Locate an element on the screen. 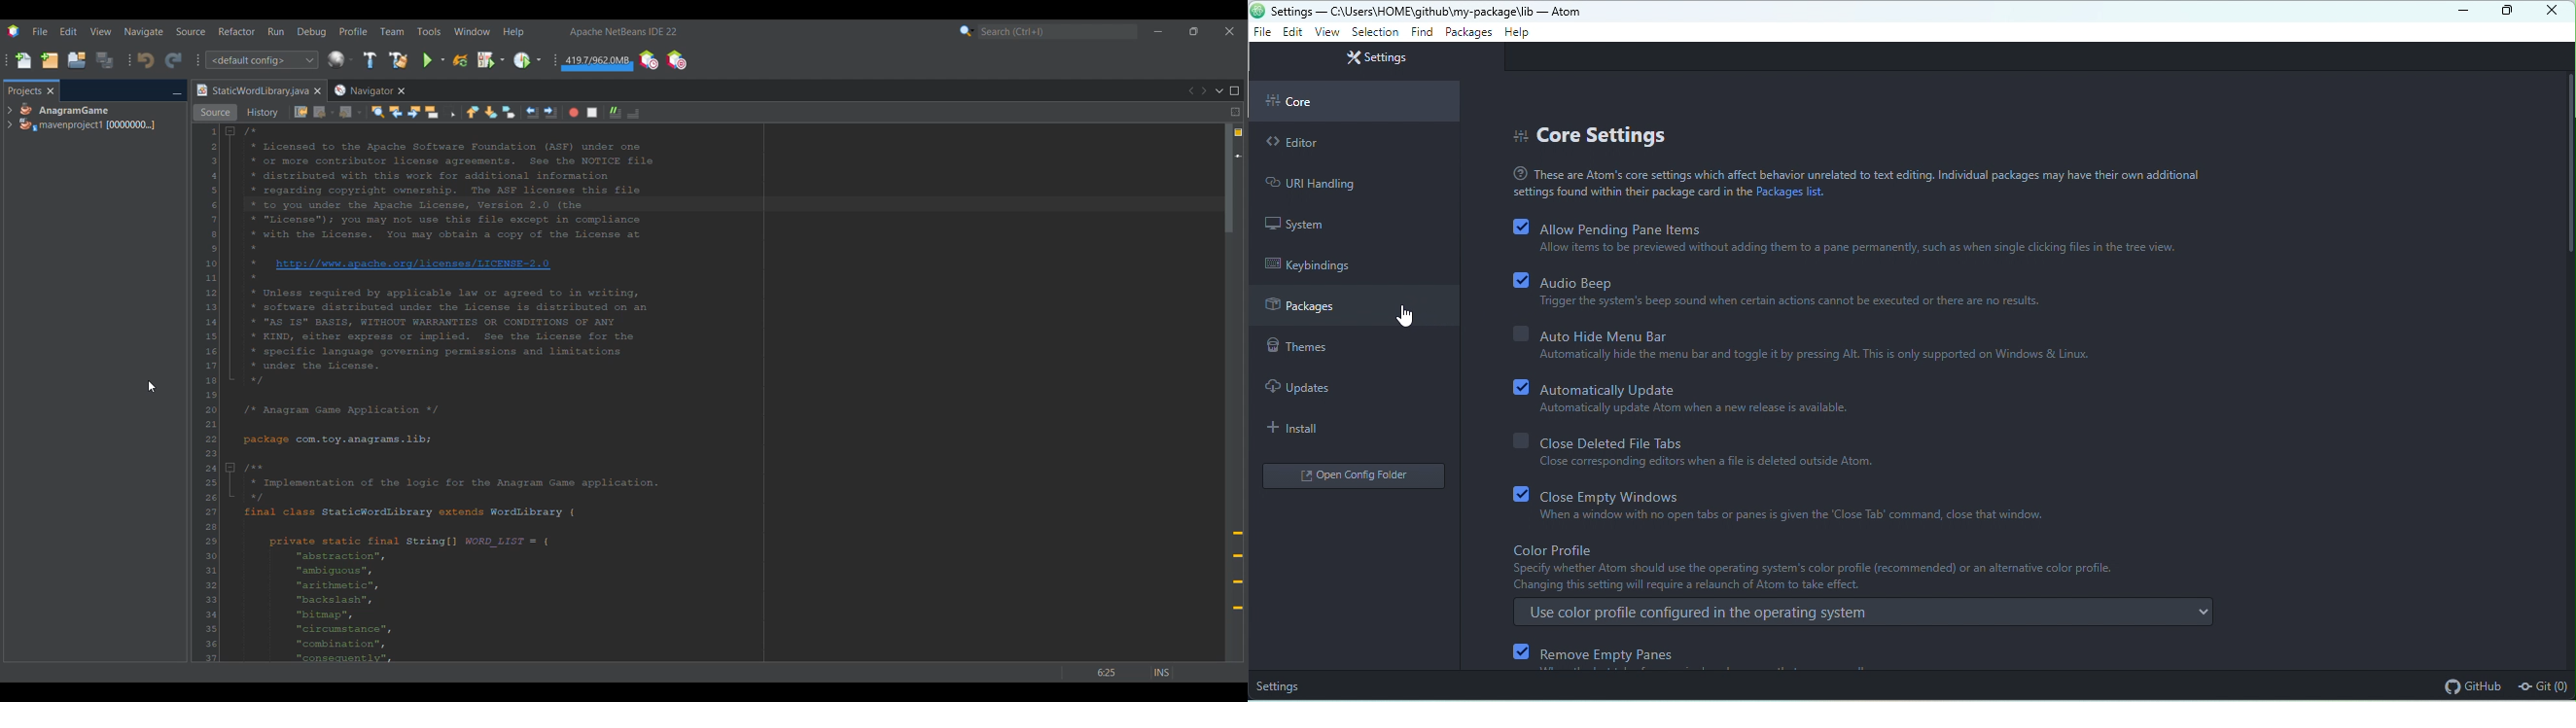 The height and width of the screenshot is (728, 2576). git is located at coordinates (2544, 687).